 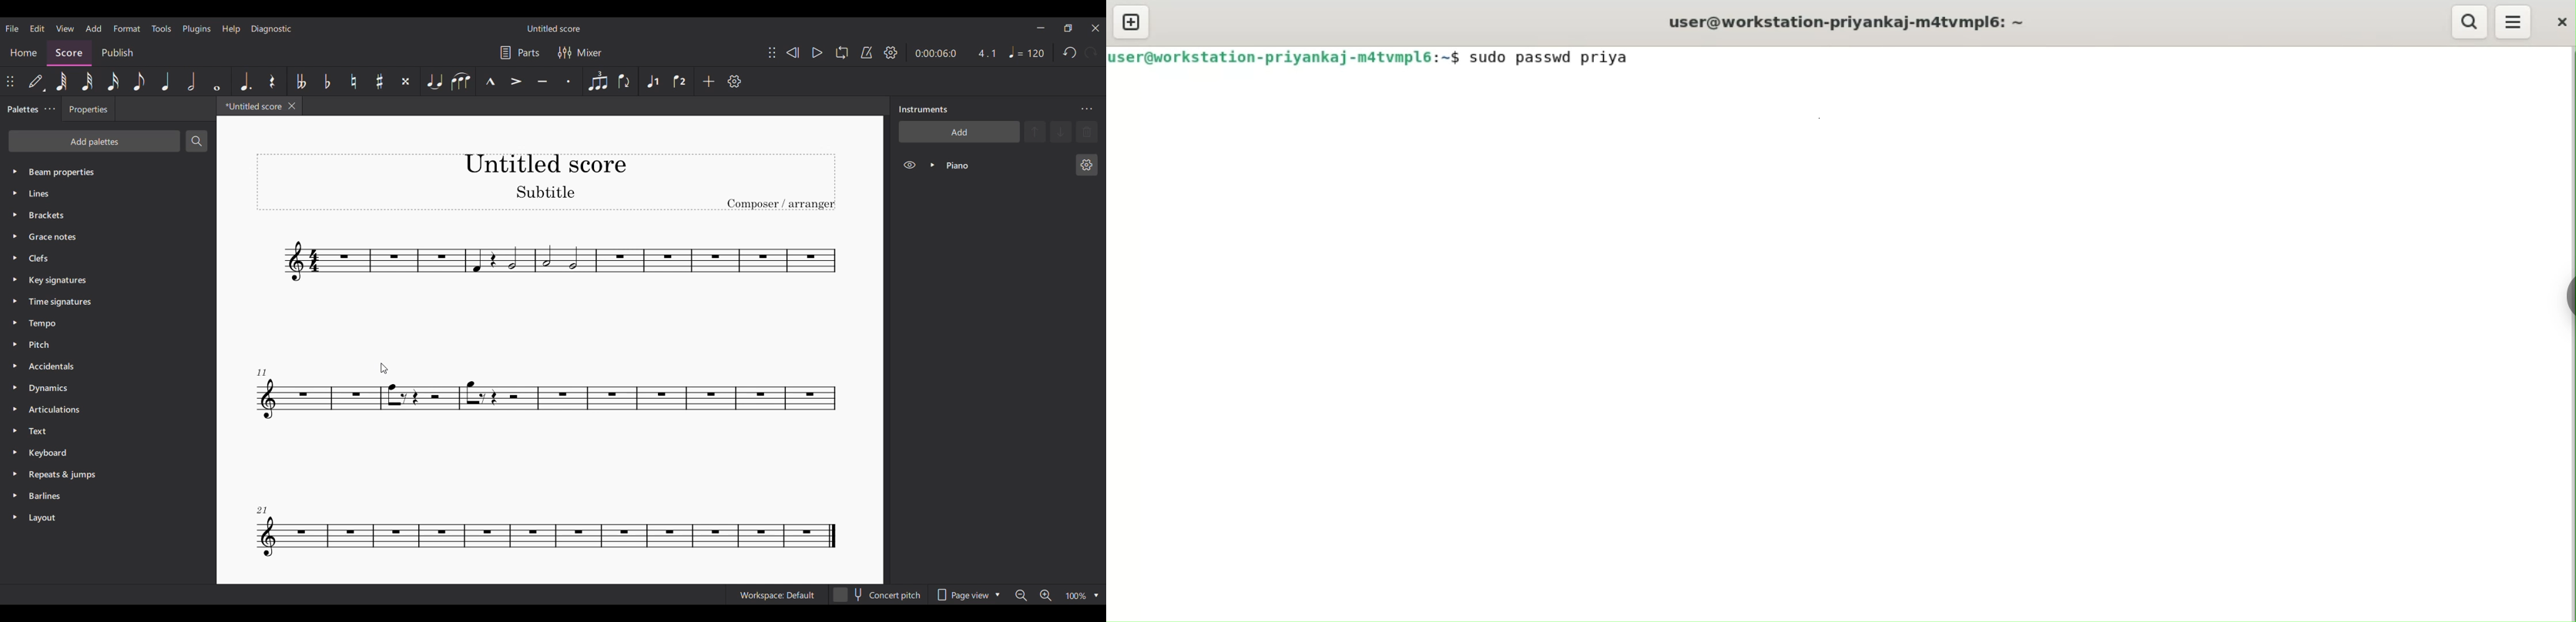 What do you see at coordinates (923, 109) in the screenshot?
I see `Instruments` at bounding box center [923, 109].